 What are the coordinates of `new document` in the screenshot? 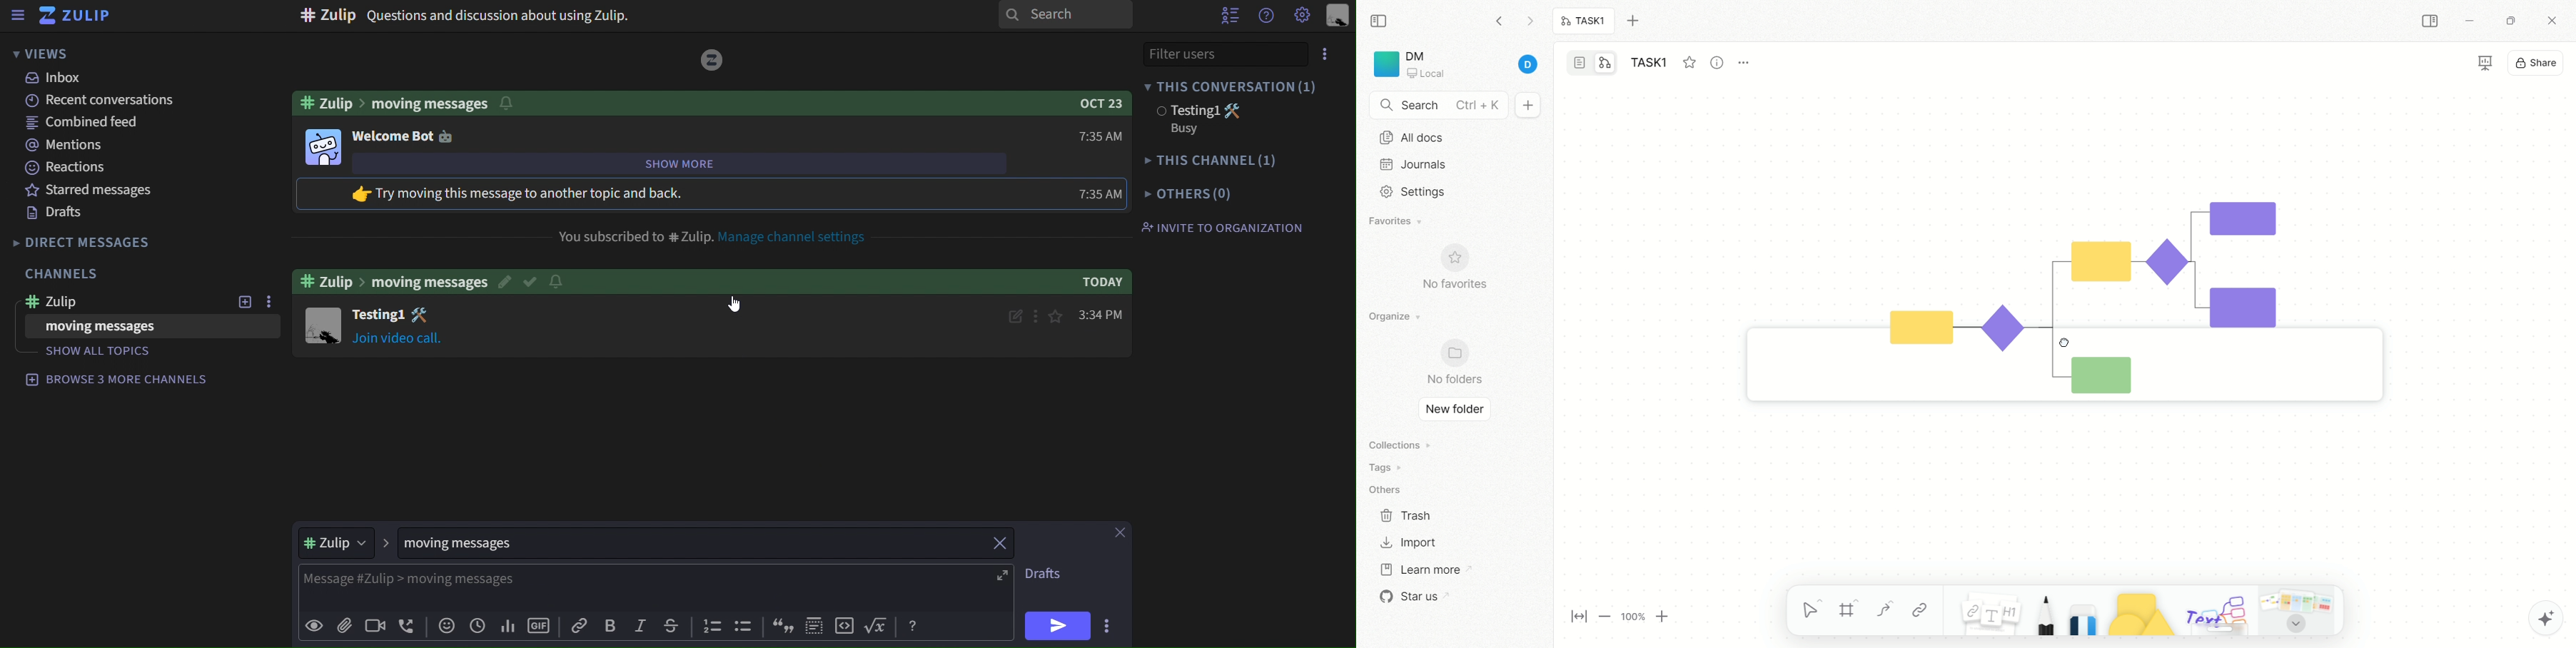 It's located at (1526, 106).